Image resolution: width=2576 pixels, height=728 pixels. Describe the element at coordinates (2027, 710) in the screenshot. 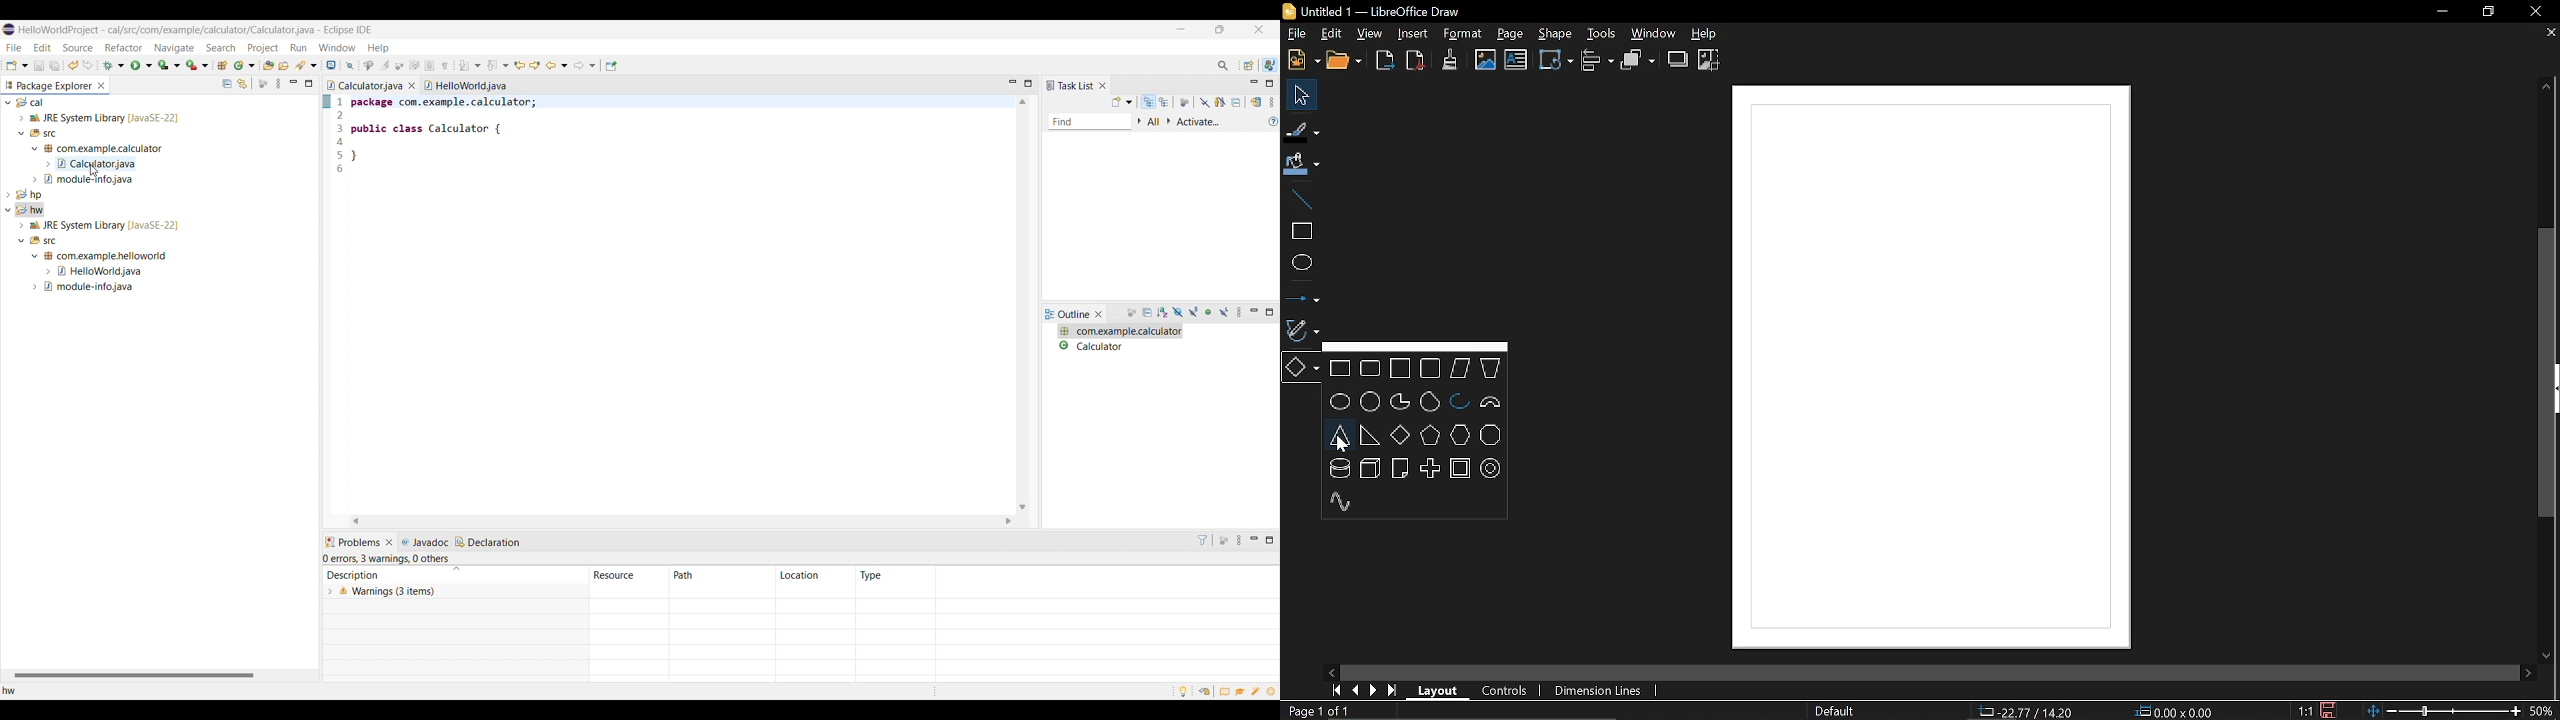

I see `POsition` at that location.